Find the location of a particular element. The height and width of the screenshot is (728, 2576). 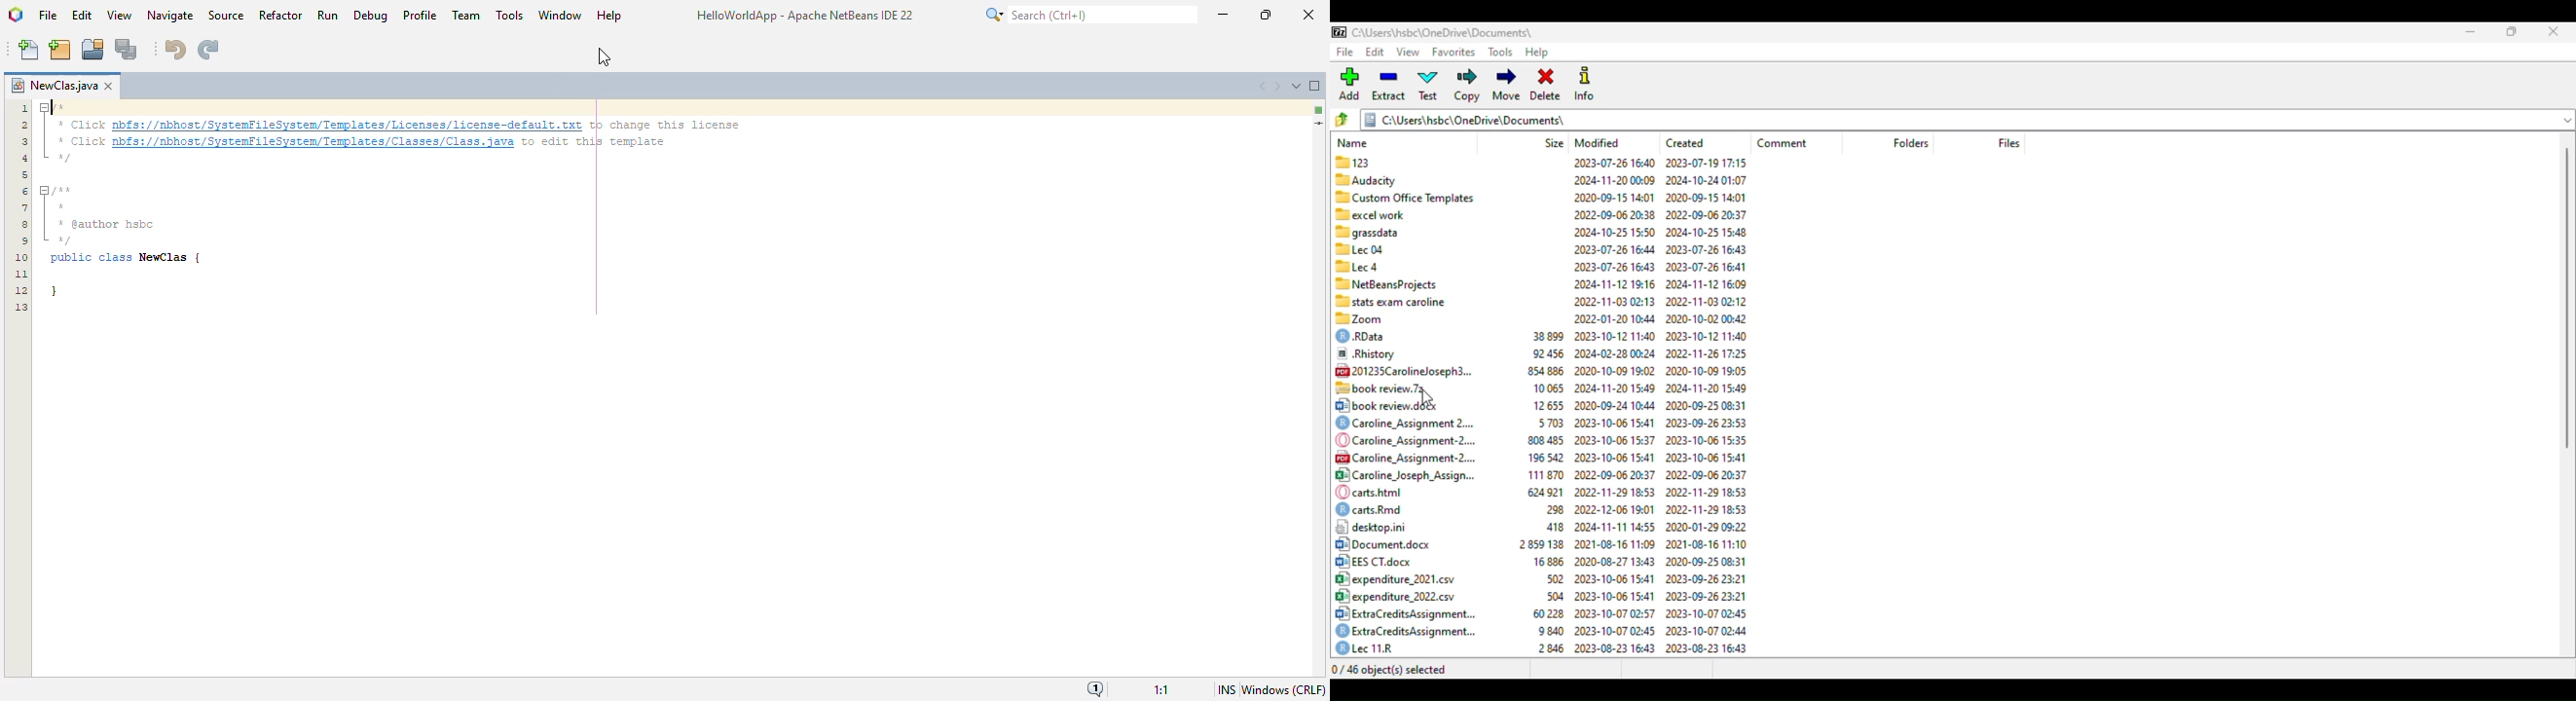

12] desktop.ini 418 2024-11-11 14:55 2020-01-29 09:22 is located at coordinates (1541, 526).